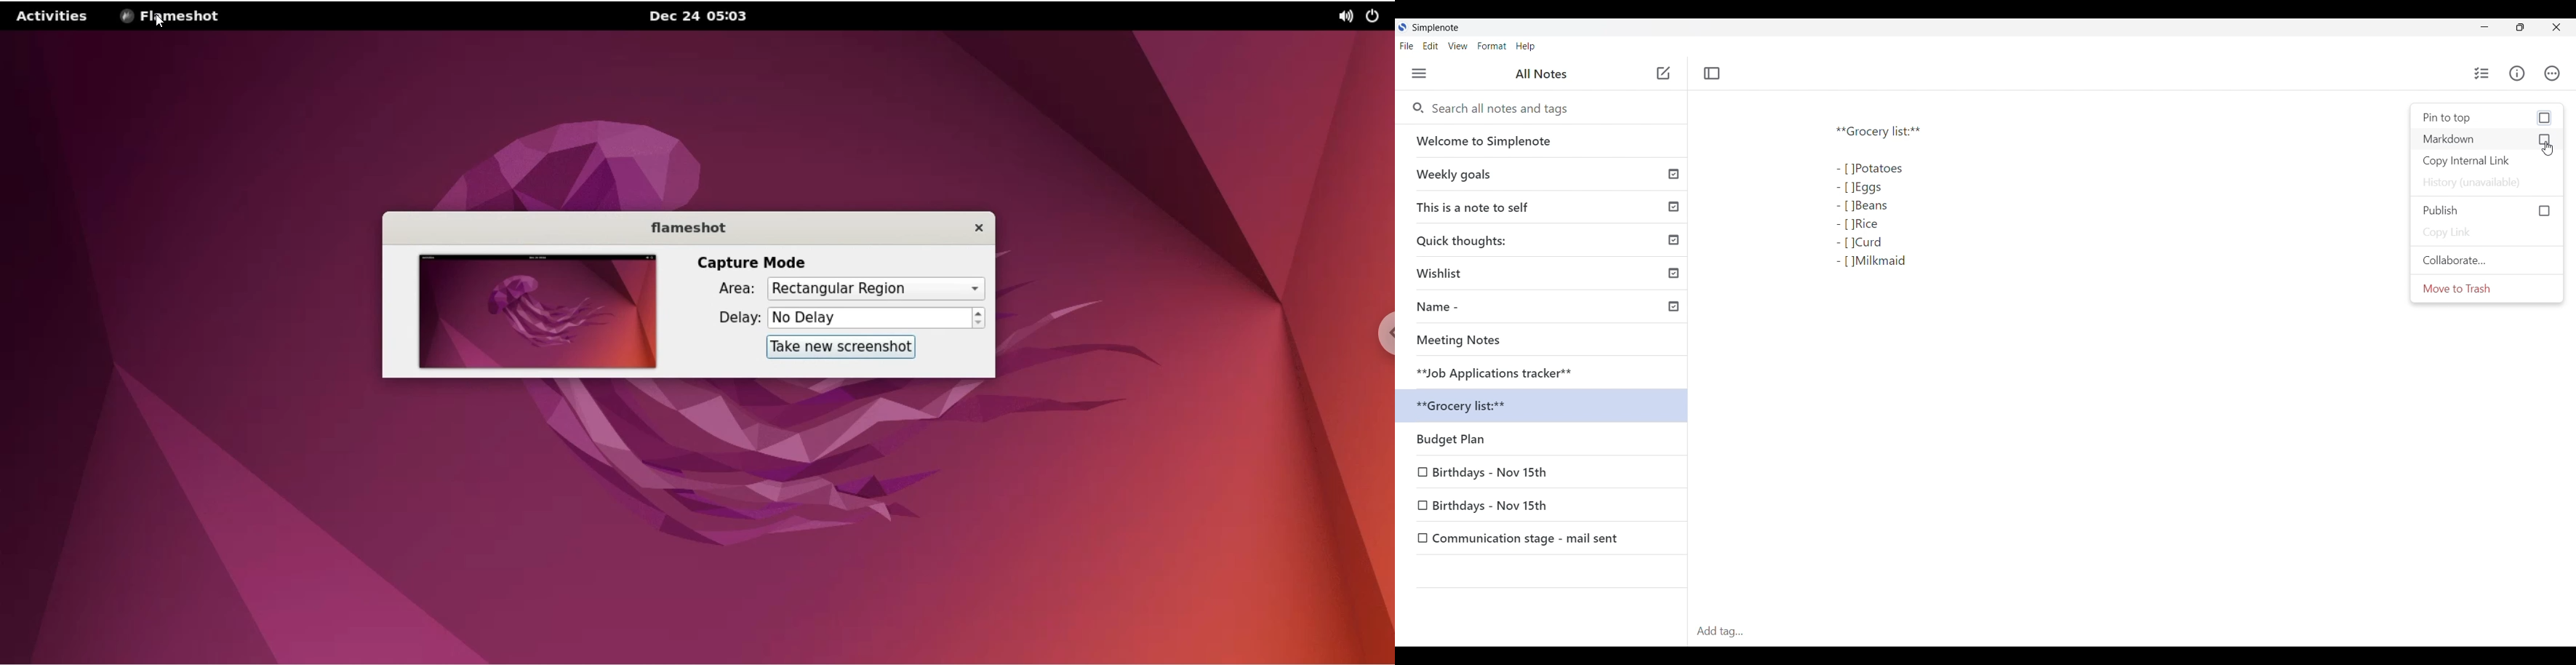 The height and width of the screenshot is (672, 2576). Describe the element at coordinates (2483, 73) in the screenshot. I see `Insert checklist` at that location.